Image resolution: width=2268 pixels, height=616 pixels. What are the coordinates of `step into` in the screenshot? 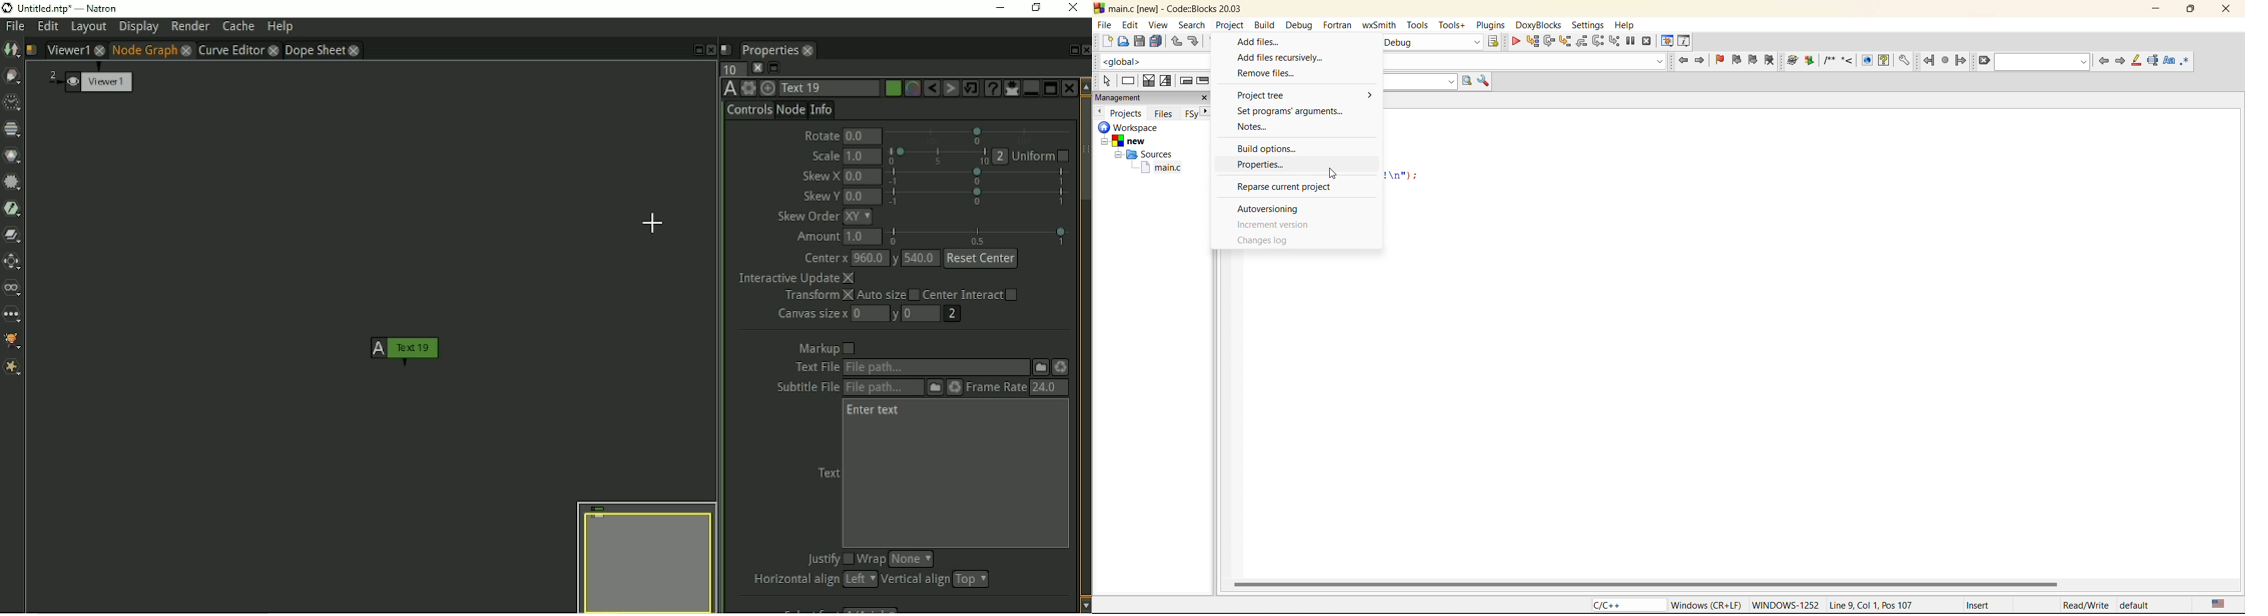 It's located at (1566, 41).